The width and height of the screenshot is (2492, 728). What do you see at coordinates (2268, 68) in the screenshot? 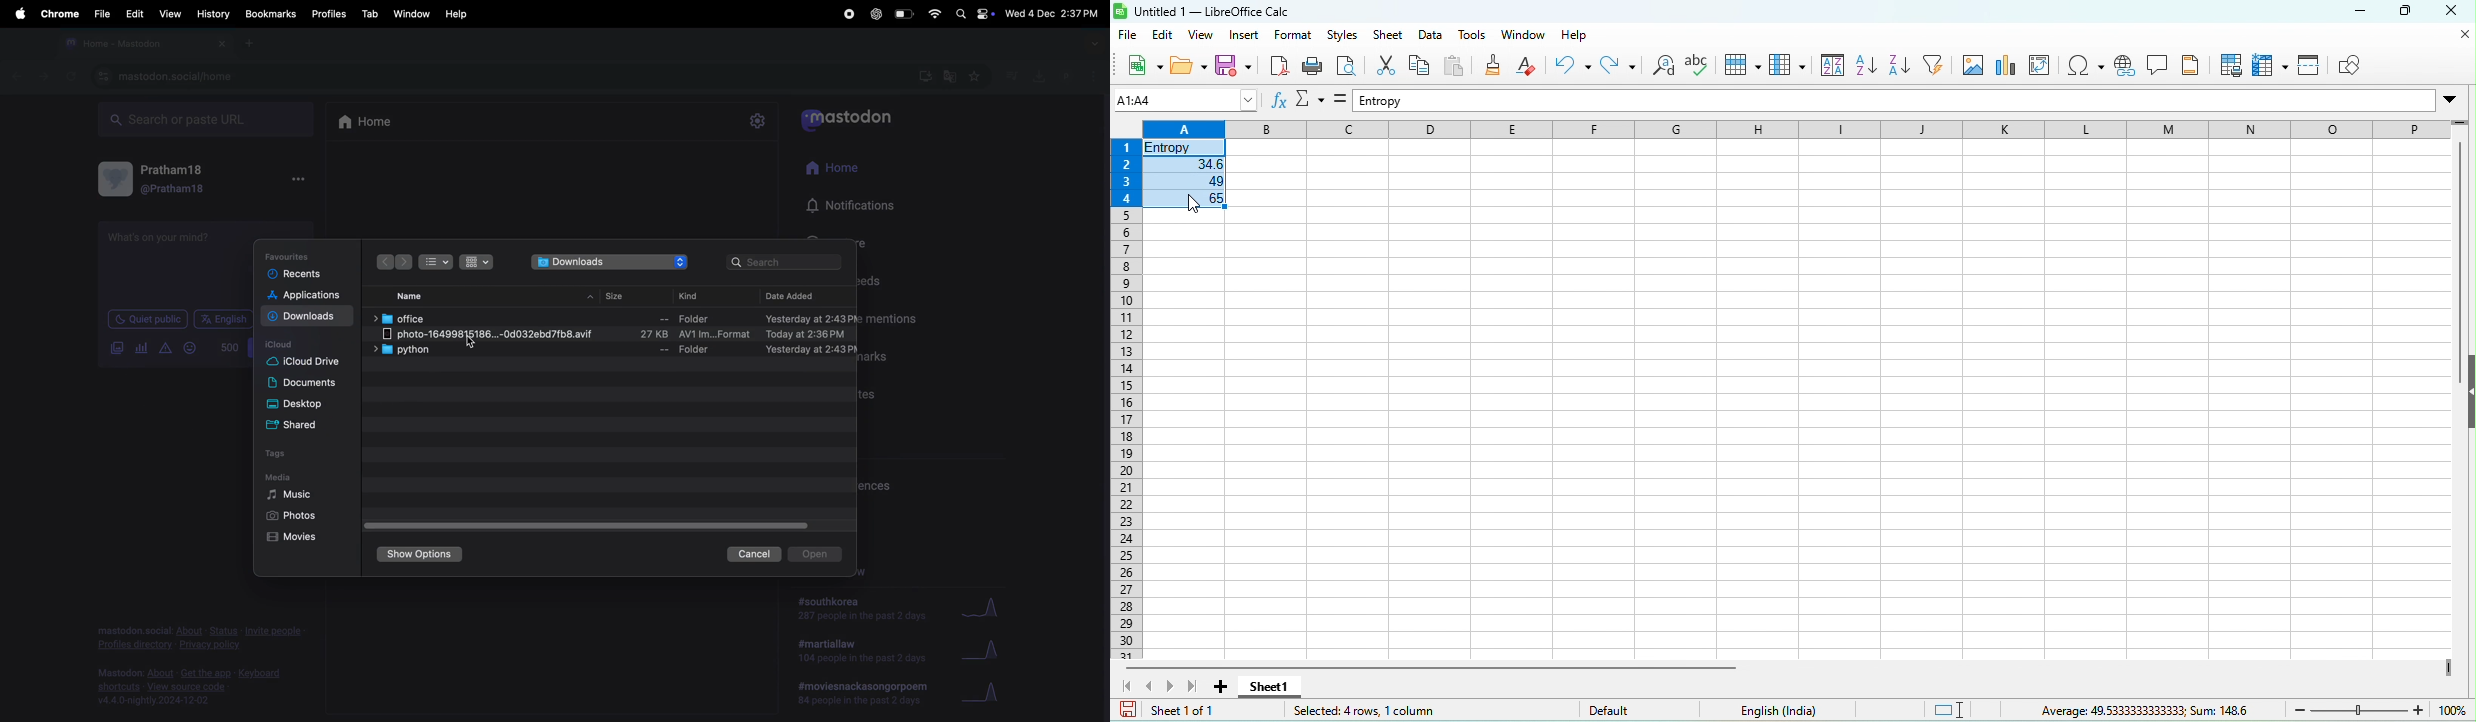
I see `freeze row and column` at bounding box center [2268, 68].